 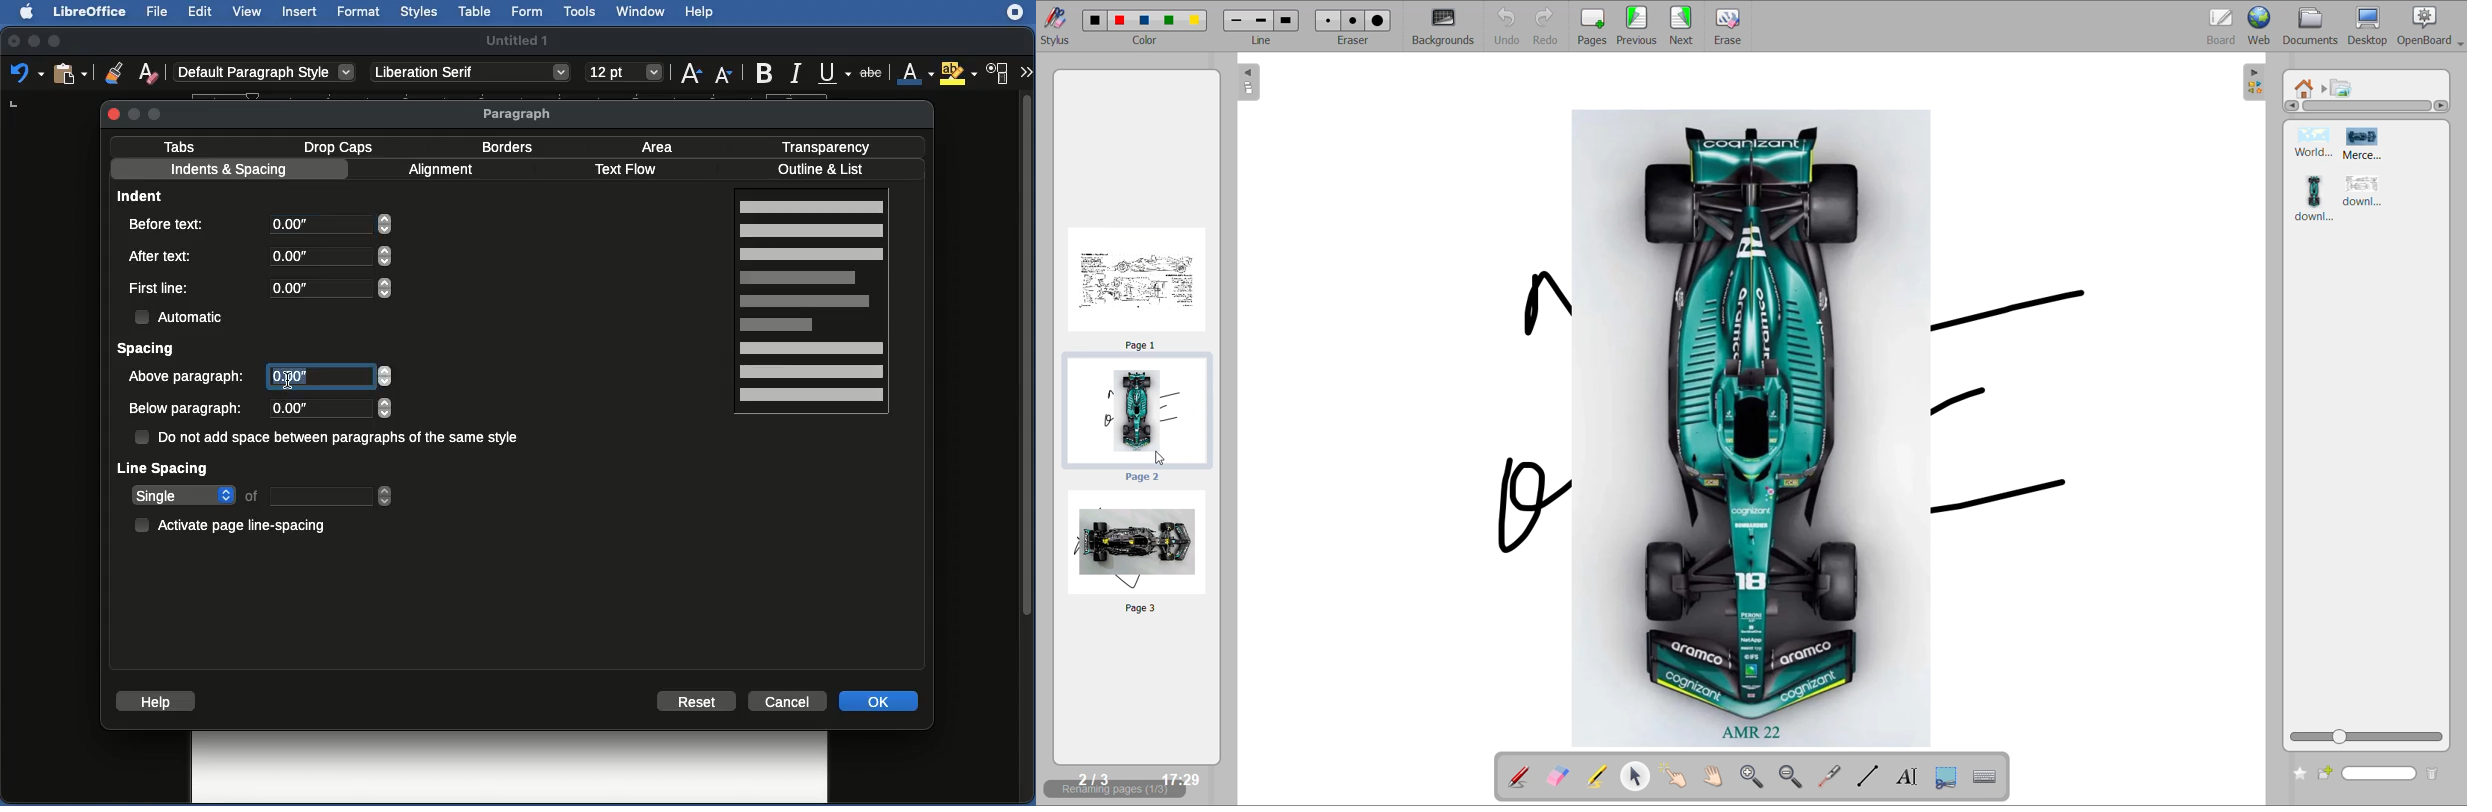 I want to click on Border, so click(x=508, y=147).